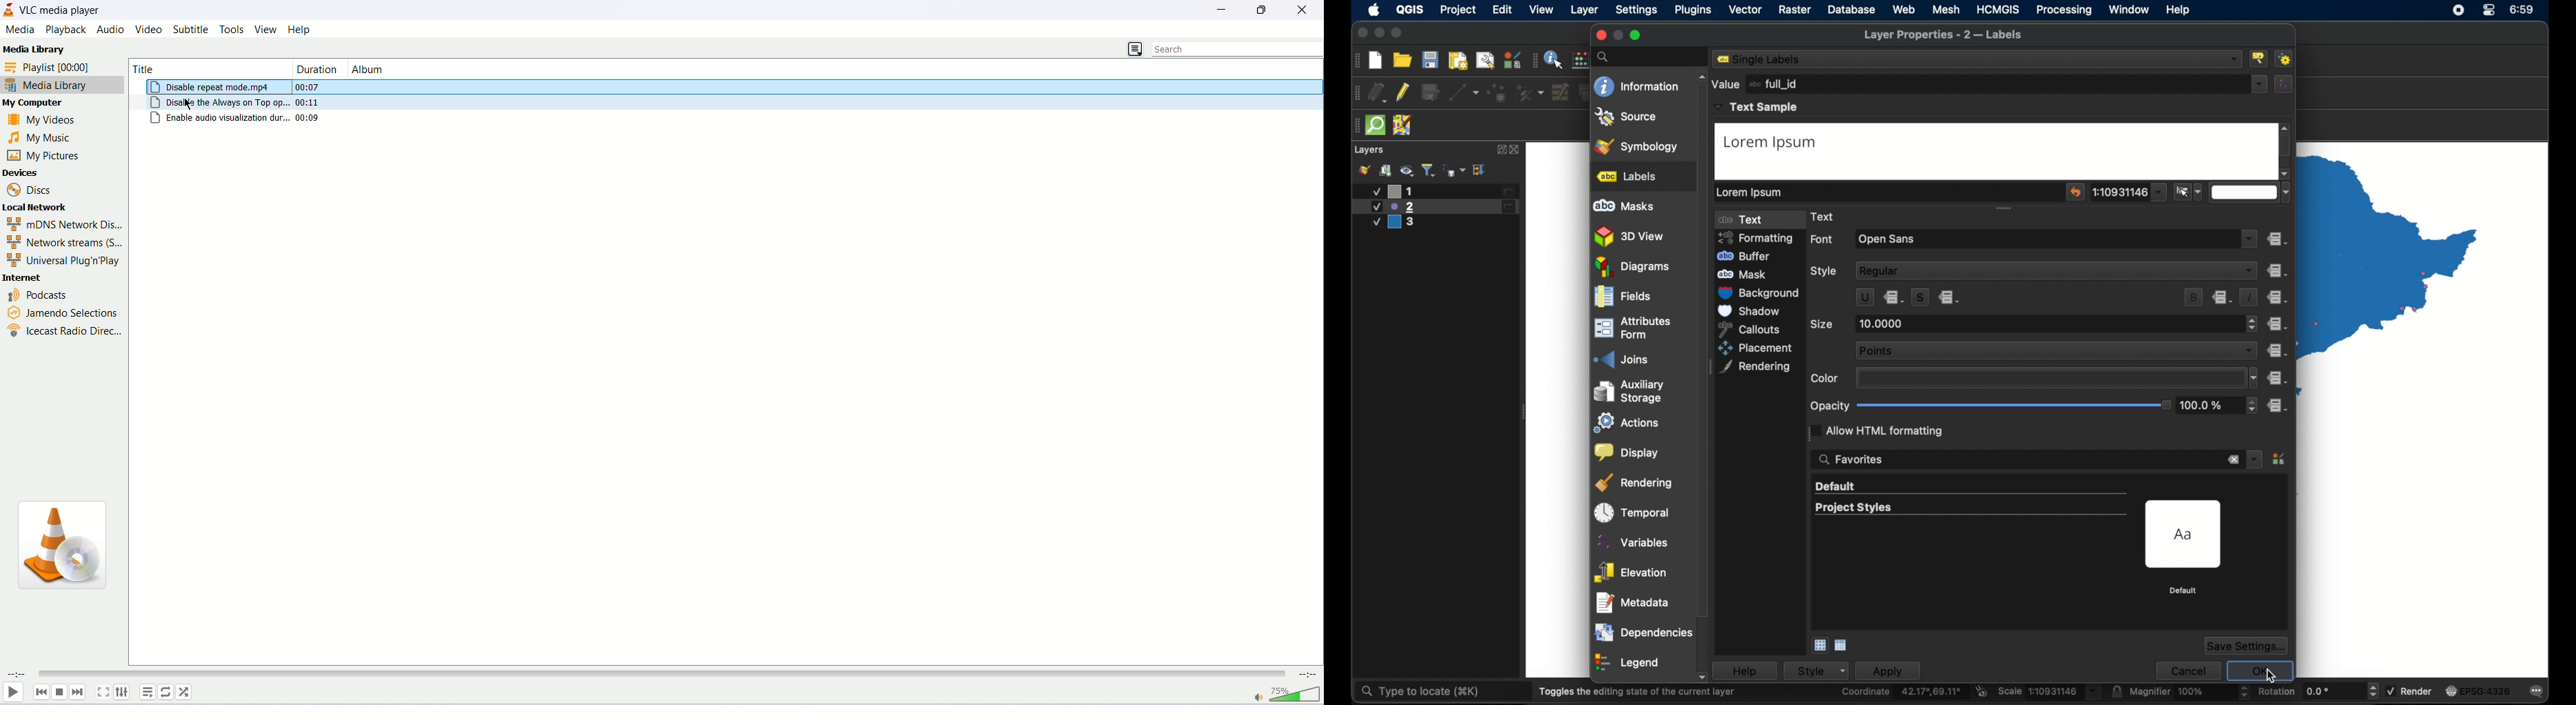  What do you see at coordinates (34, 50) in the screenshot?
I see `Media Library` at bounding box center [34, 50].